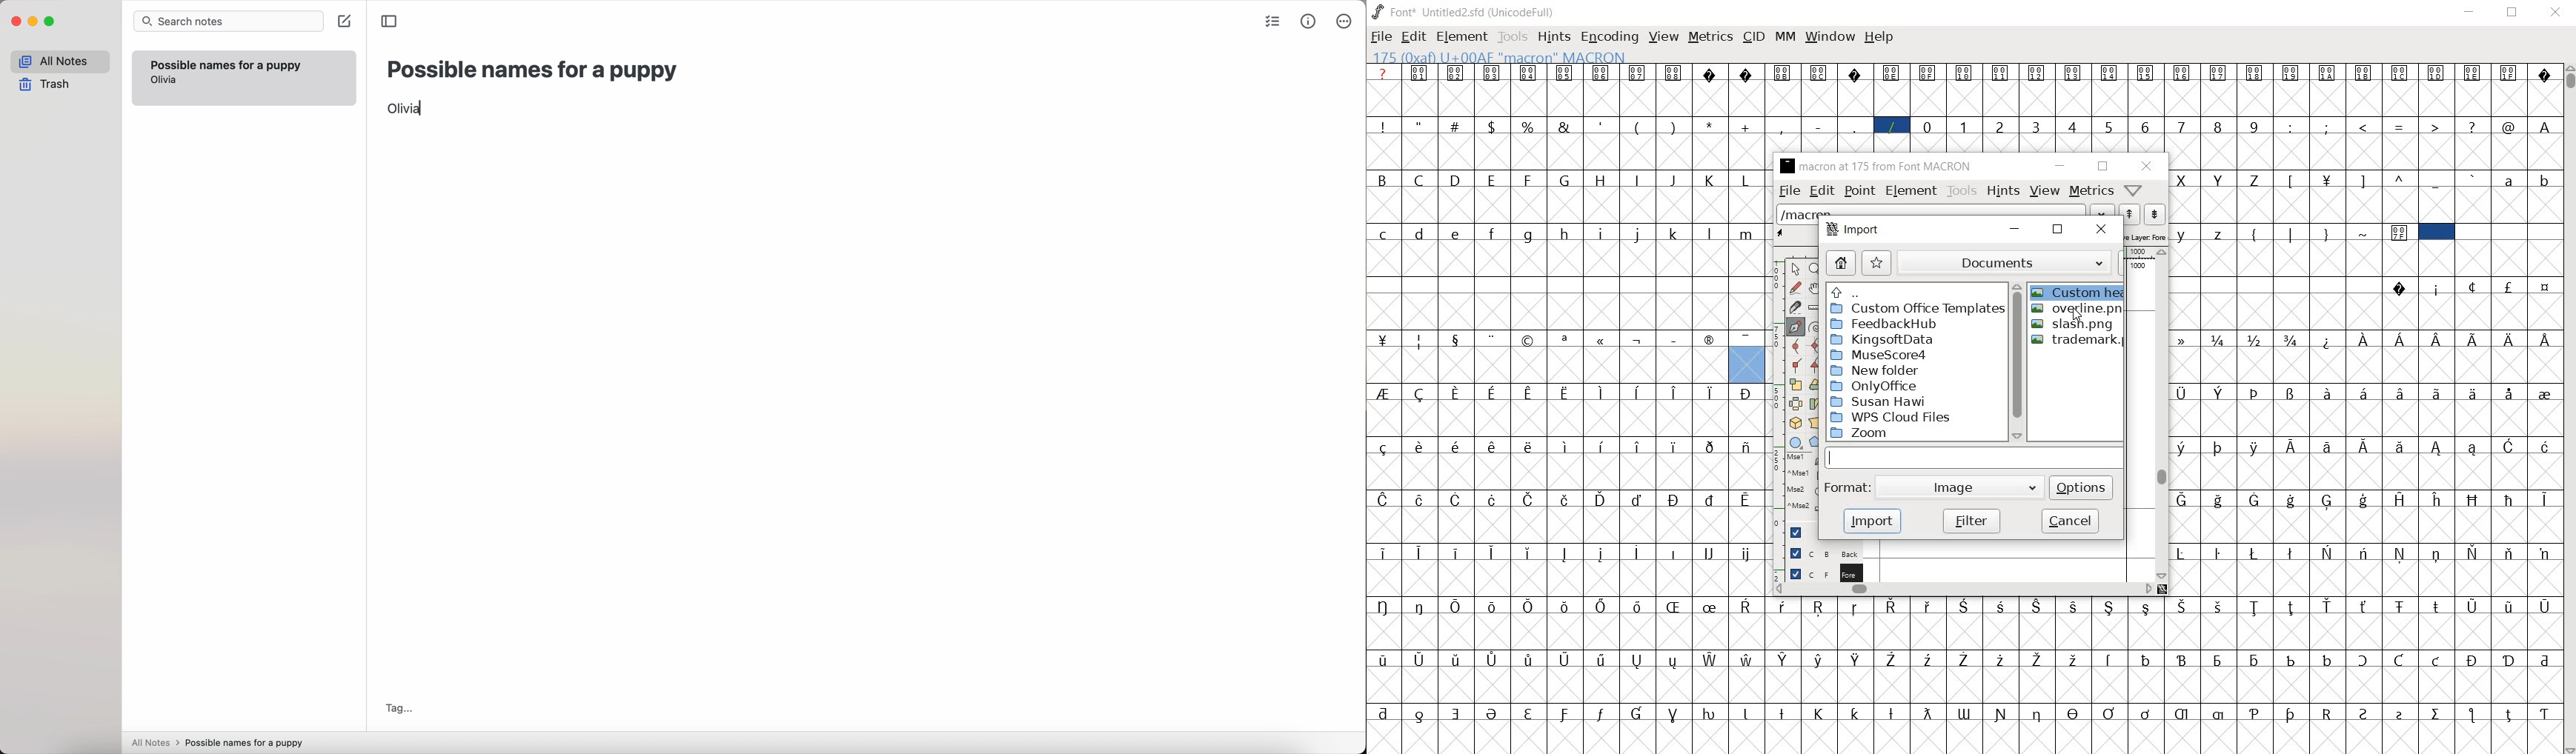 This screenshot has width=2576, height=756. What do you see at coordinates (1747, 553) in the screenshot?
I see `Symbol` at bounding box center [1747, 553].